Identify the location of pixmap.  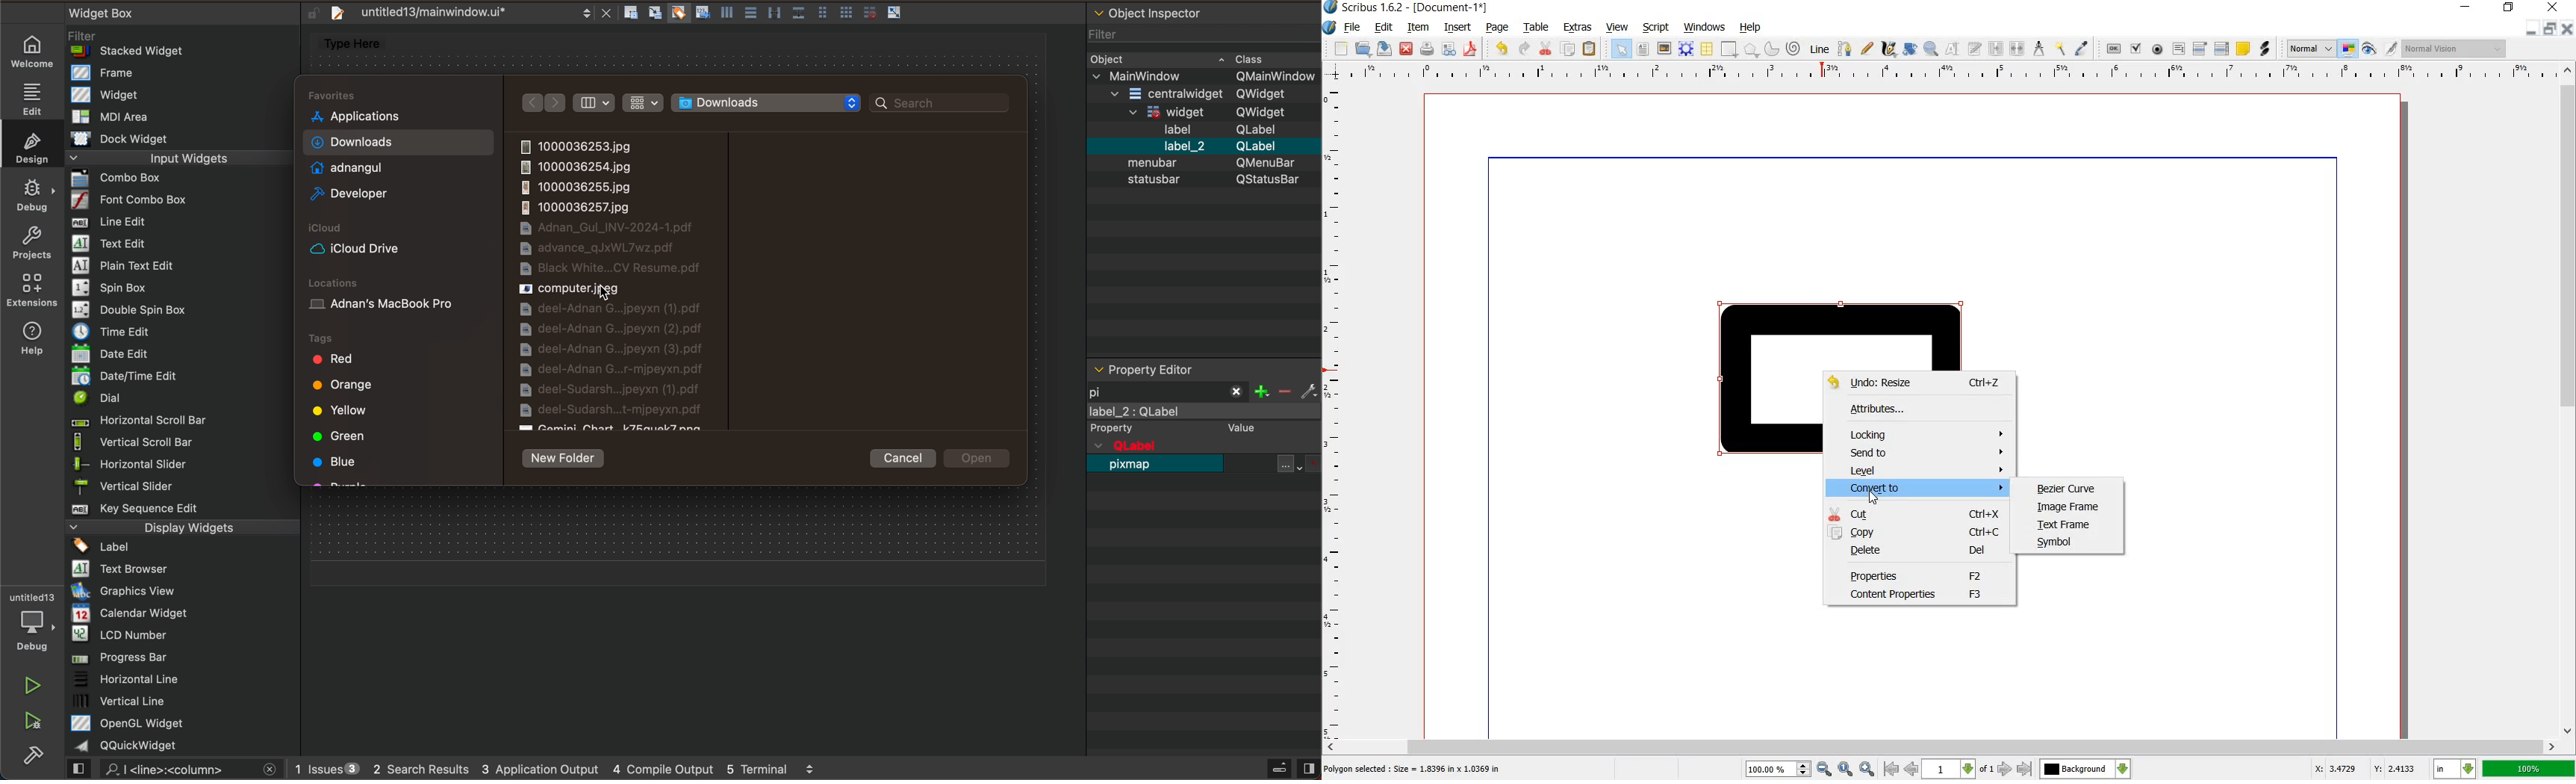
(1135, 469).